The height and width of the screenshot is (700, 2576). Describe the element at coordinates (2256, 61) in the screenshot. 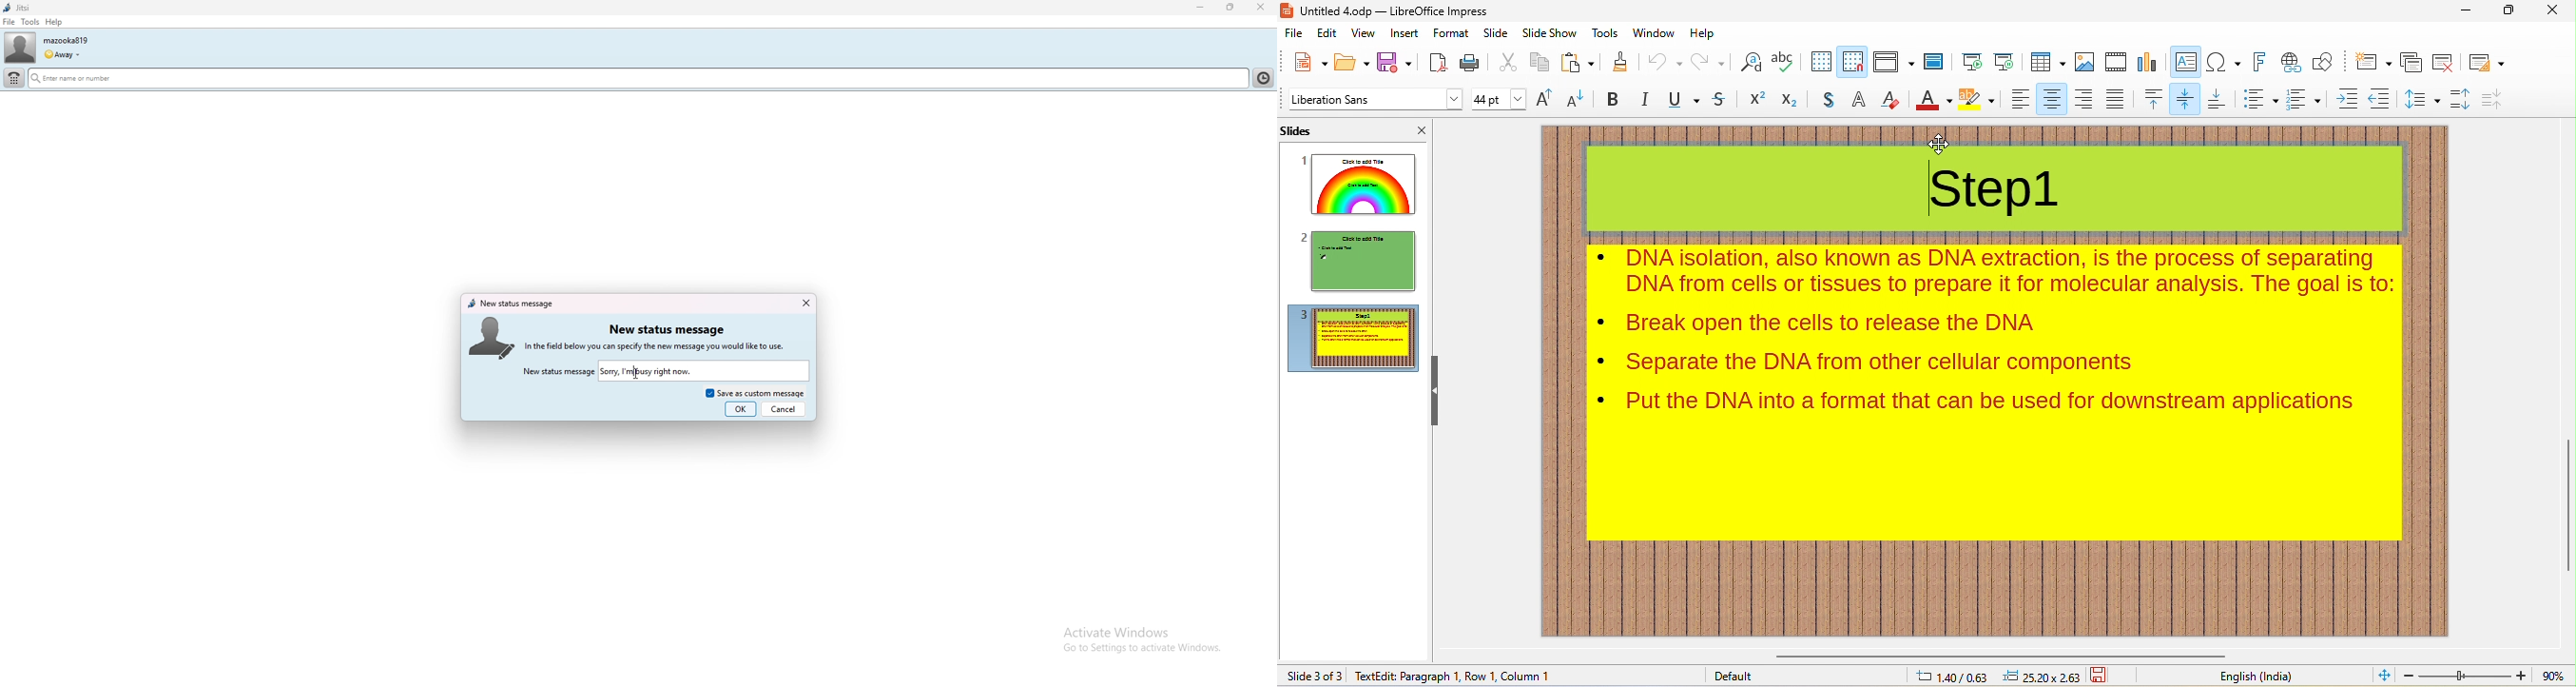

I see `fontwork text` at that location.